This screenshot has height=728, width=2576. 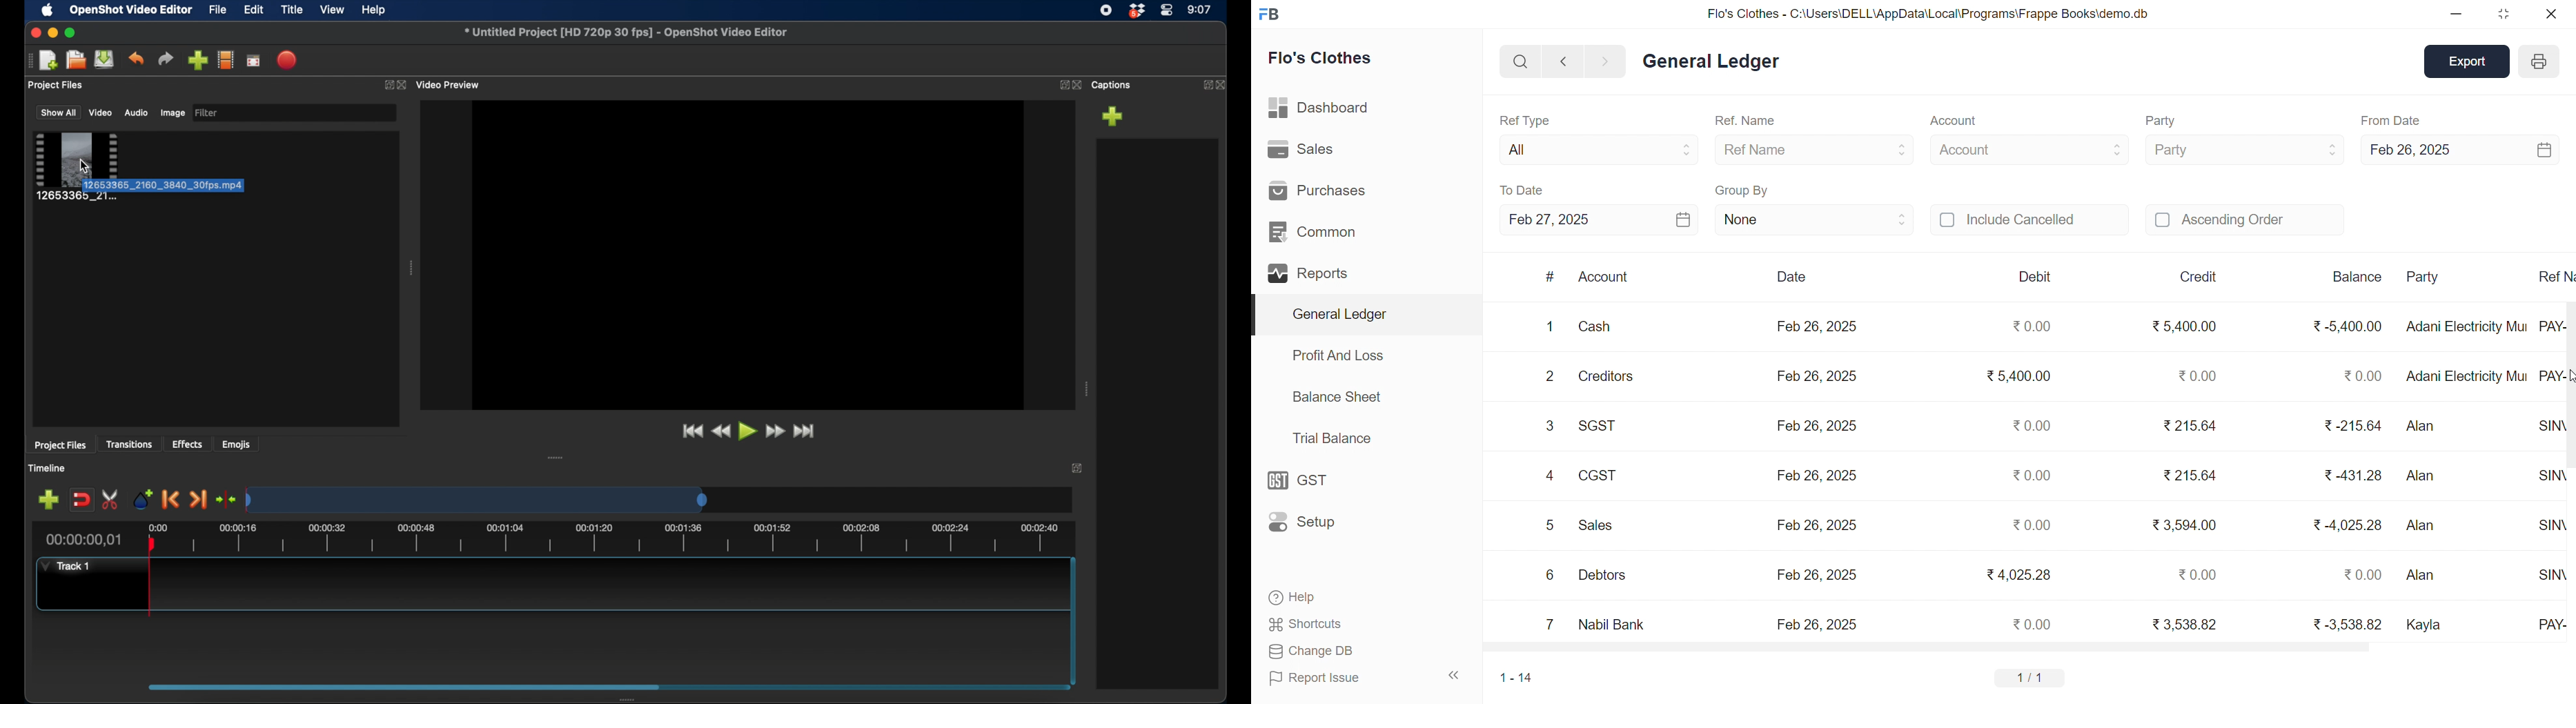 What do you see at coordinates (1600, 523) in the screenshot?
I see `Sales` at bounding box center [1600, 523].